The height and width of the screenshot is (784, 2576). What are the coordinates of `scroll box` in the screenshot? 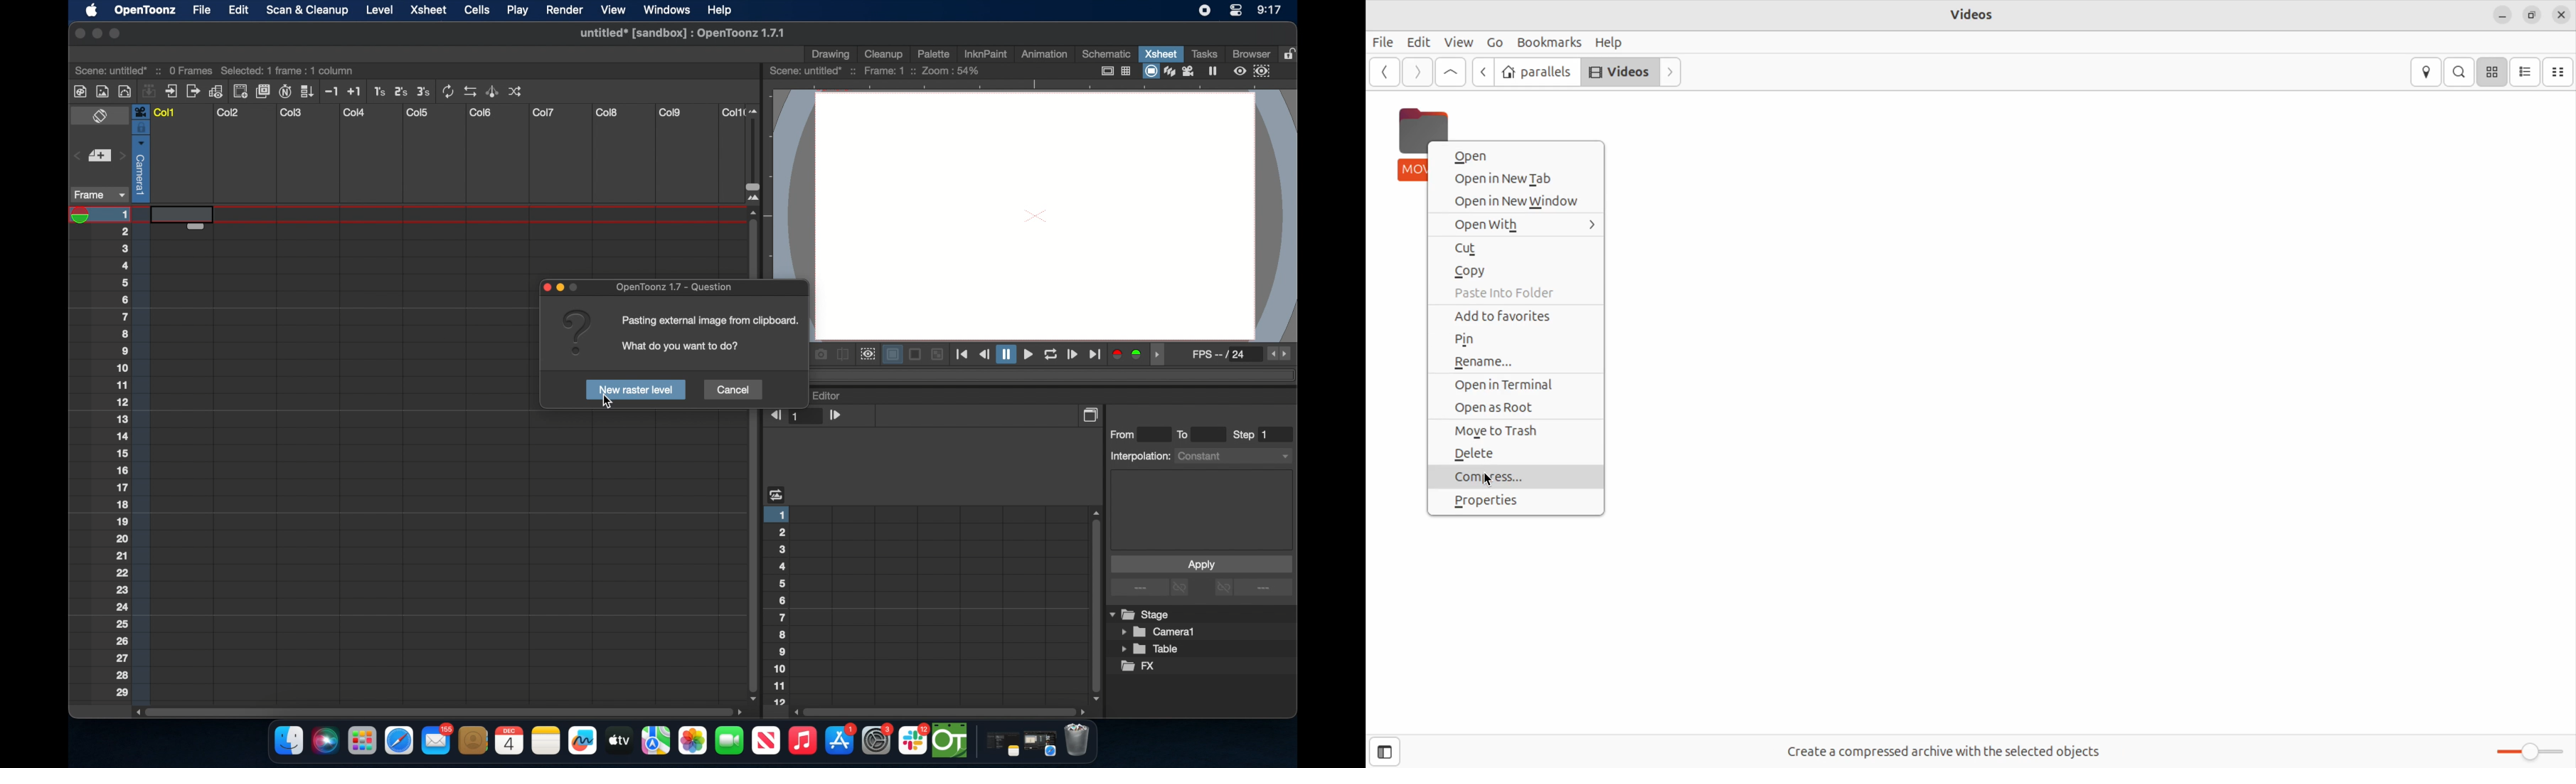 It's located at (751, 559).